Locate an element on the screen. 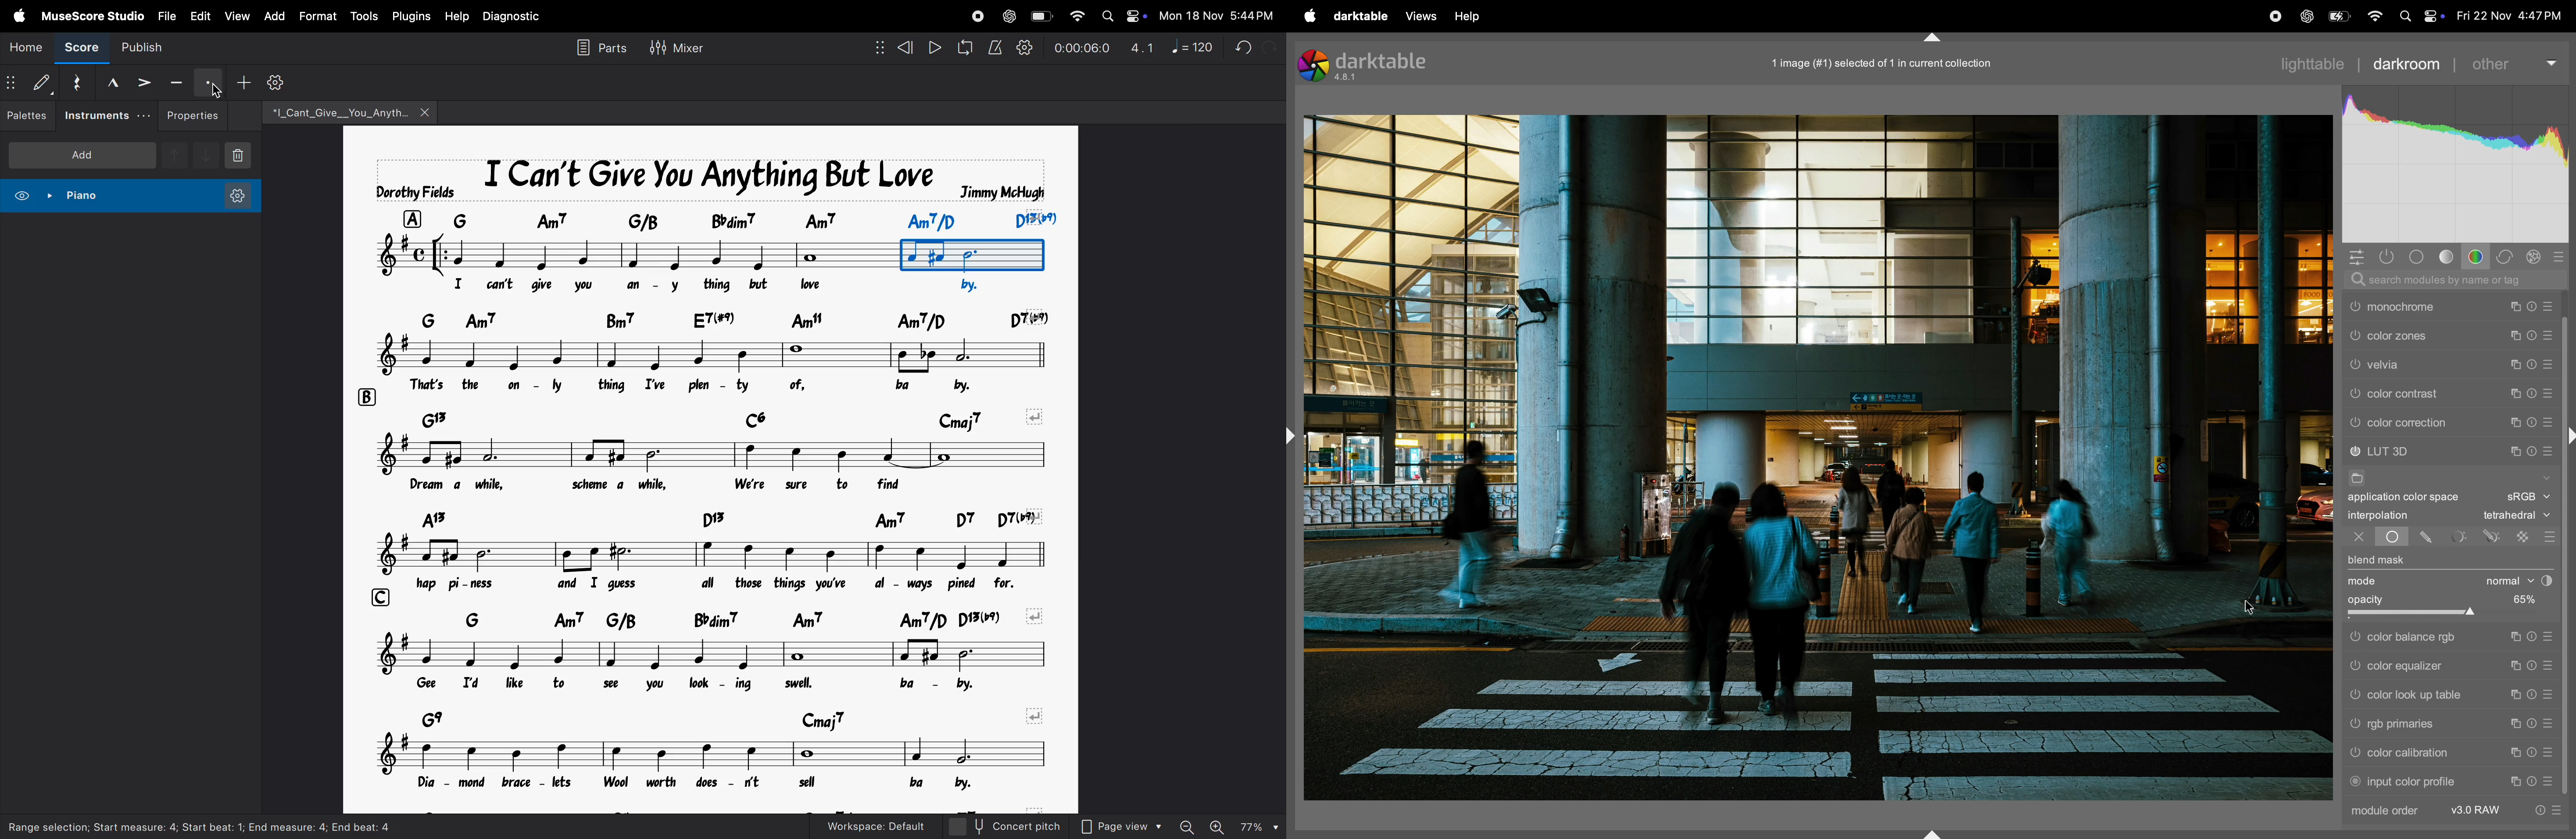  file is located at coordinates (2360, 477).